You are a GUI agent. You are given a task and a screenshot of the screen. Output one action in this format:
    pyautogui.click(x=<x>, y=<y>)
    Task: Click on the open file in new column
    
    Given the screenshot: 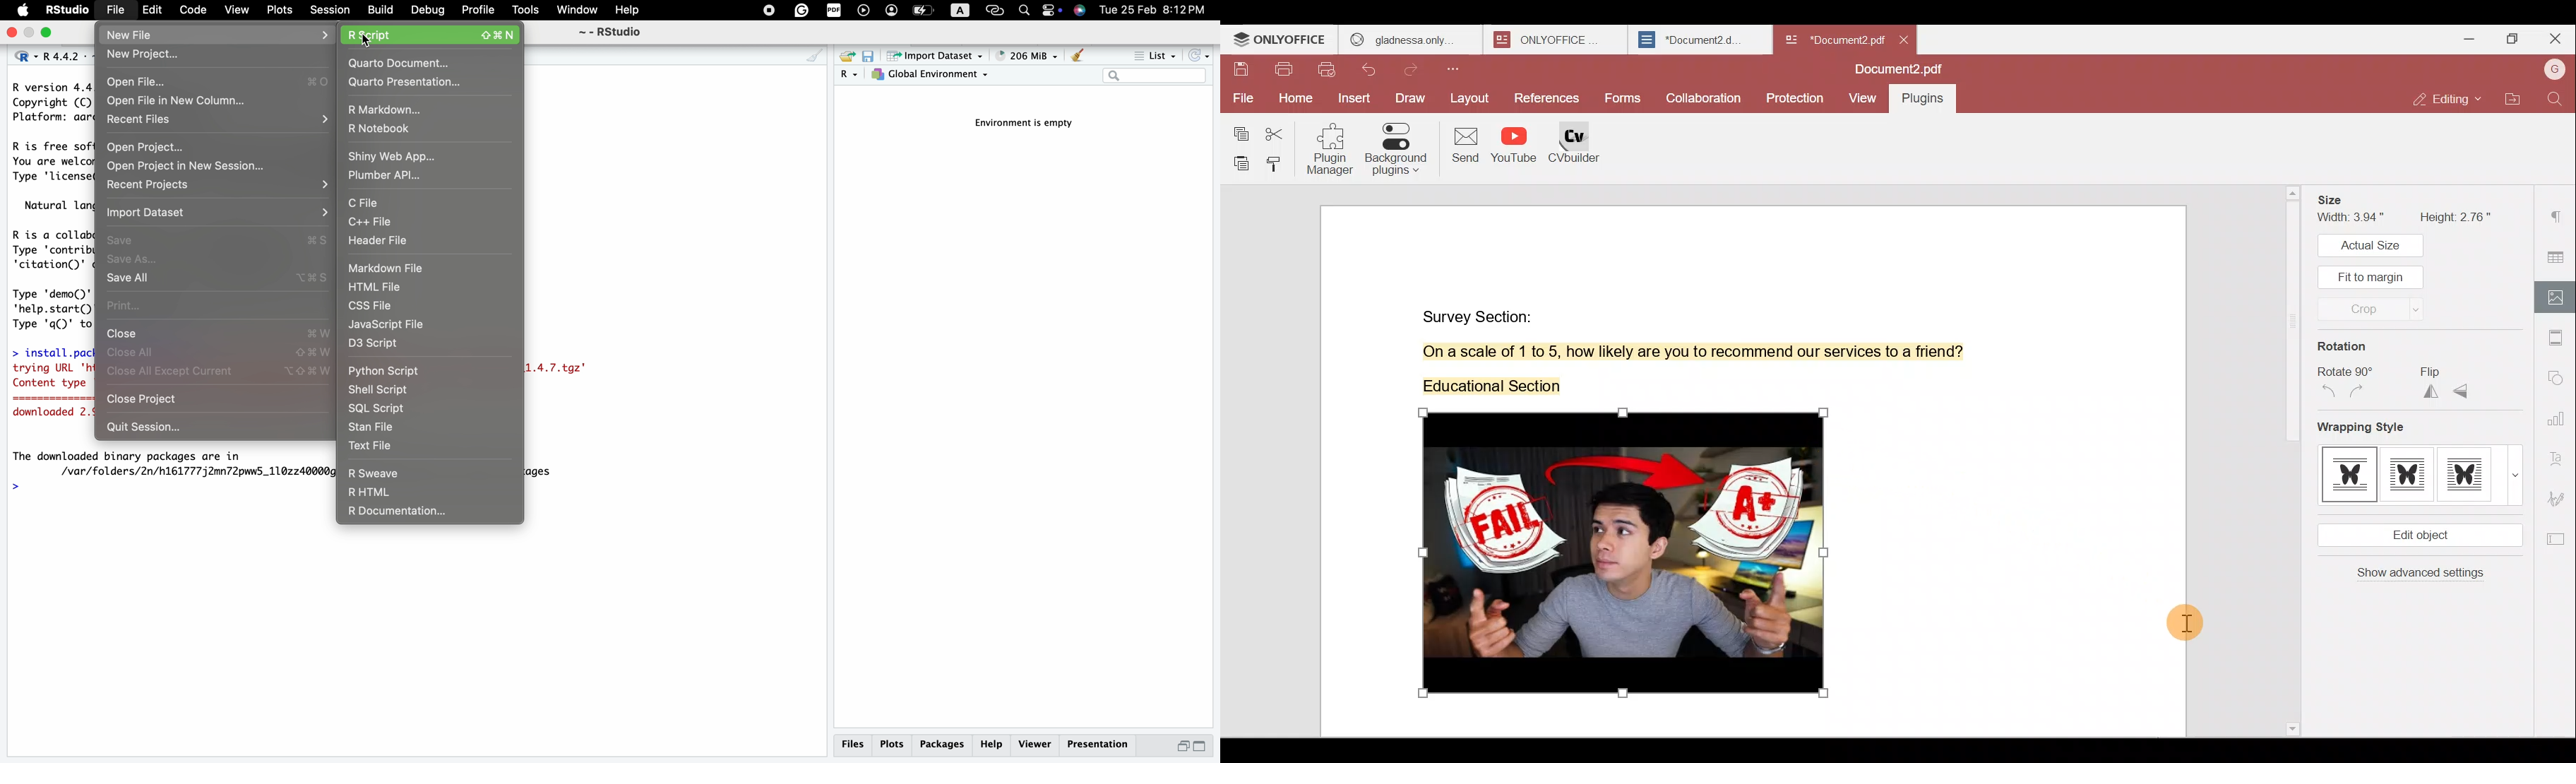 What is the action you would take?
    pyautogui.click(x=185, y=101)
    